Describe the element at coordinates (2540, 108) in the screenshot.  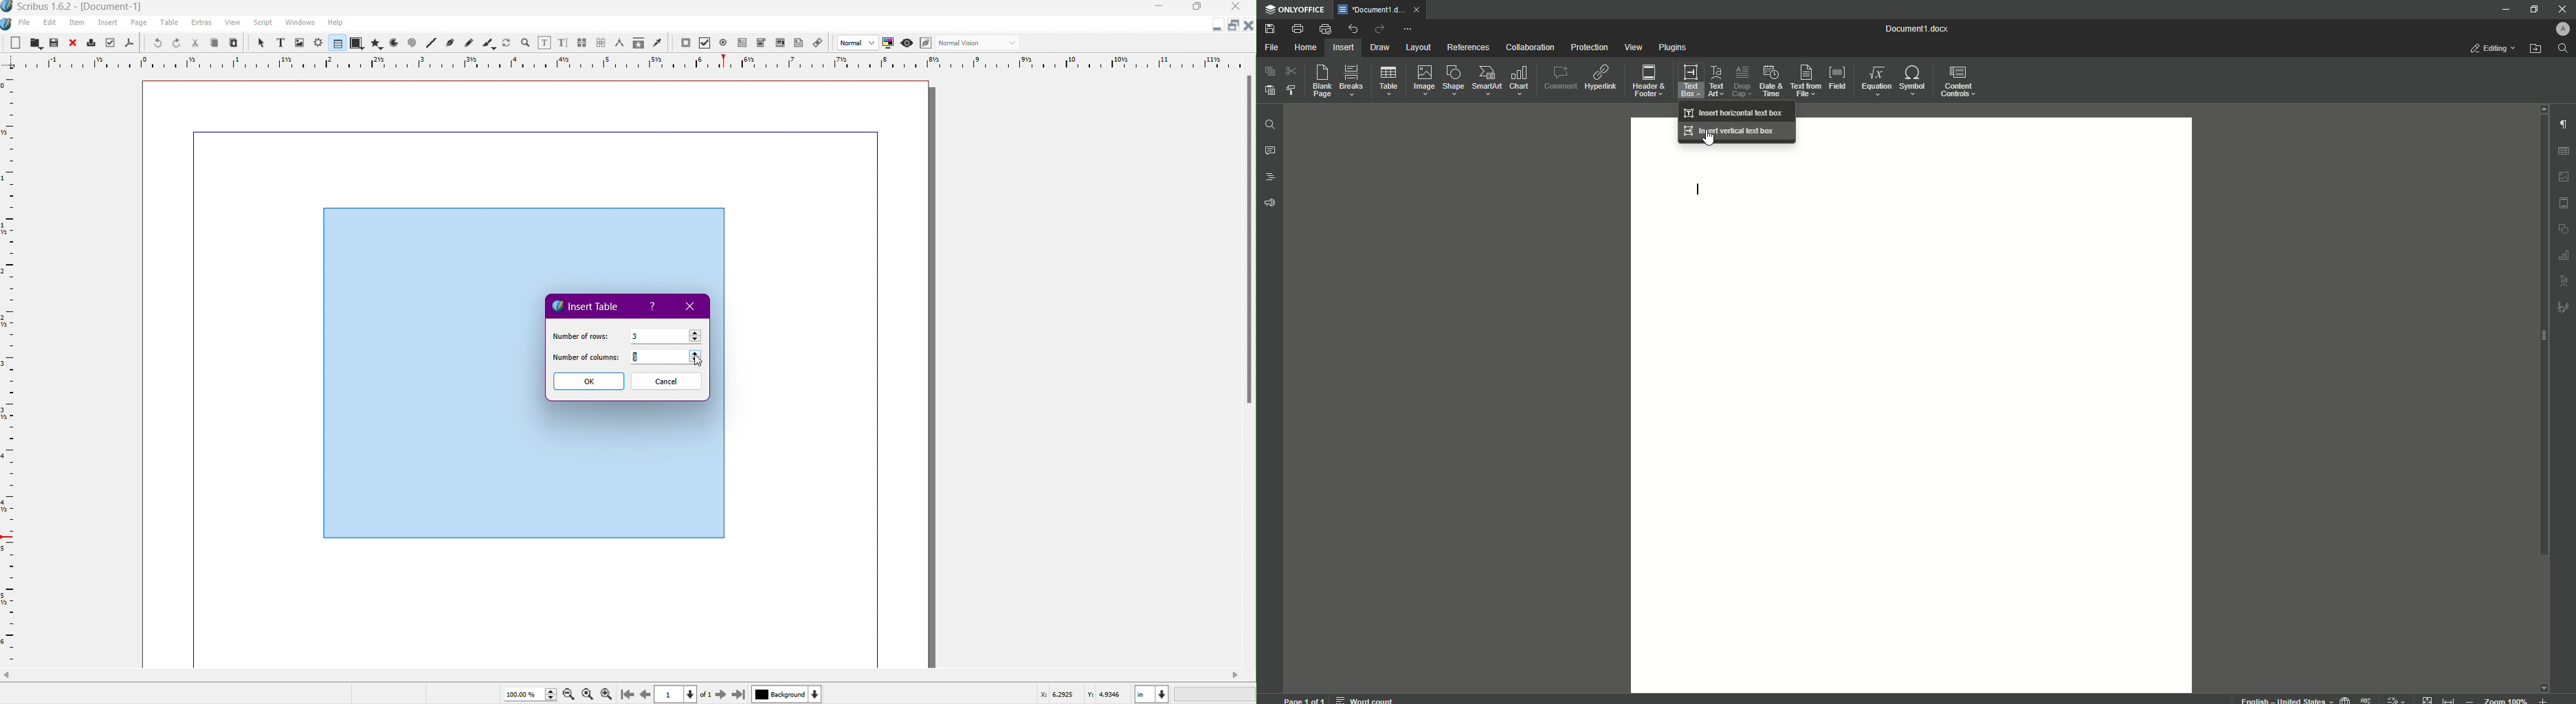
I see `scroll up` at that location.